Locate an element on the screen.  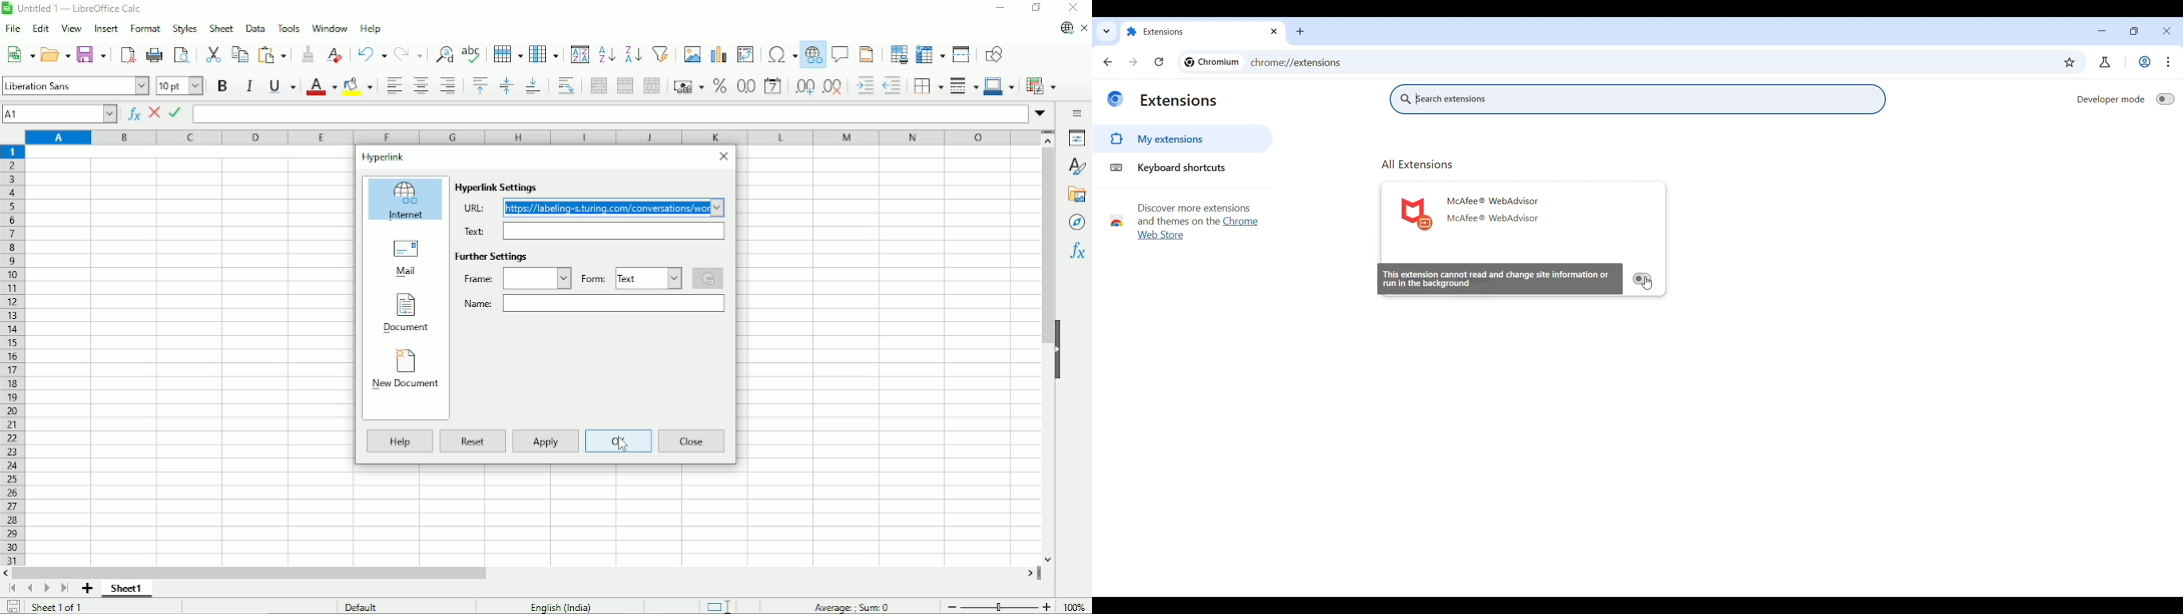
Expand formula bar is located at coordinates (1042, 113).